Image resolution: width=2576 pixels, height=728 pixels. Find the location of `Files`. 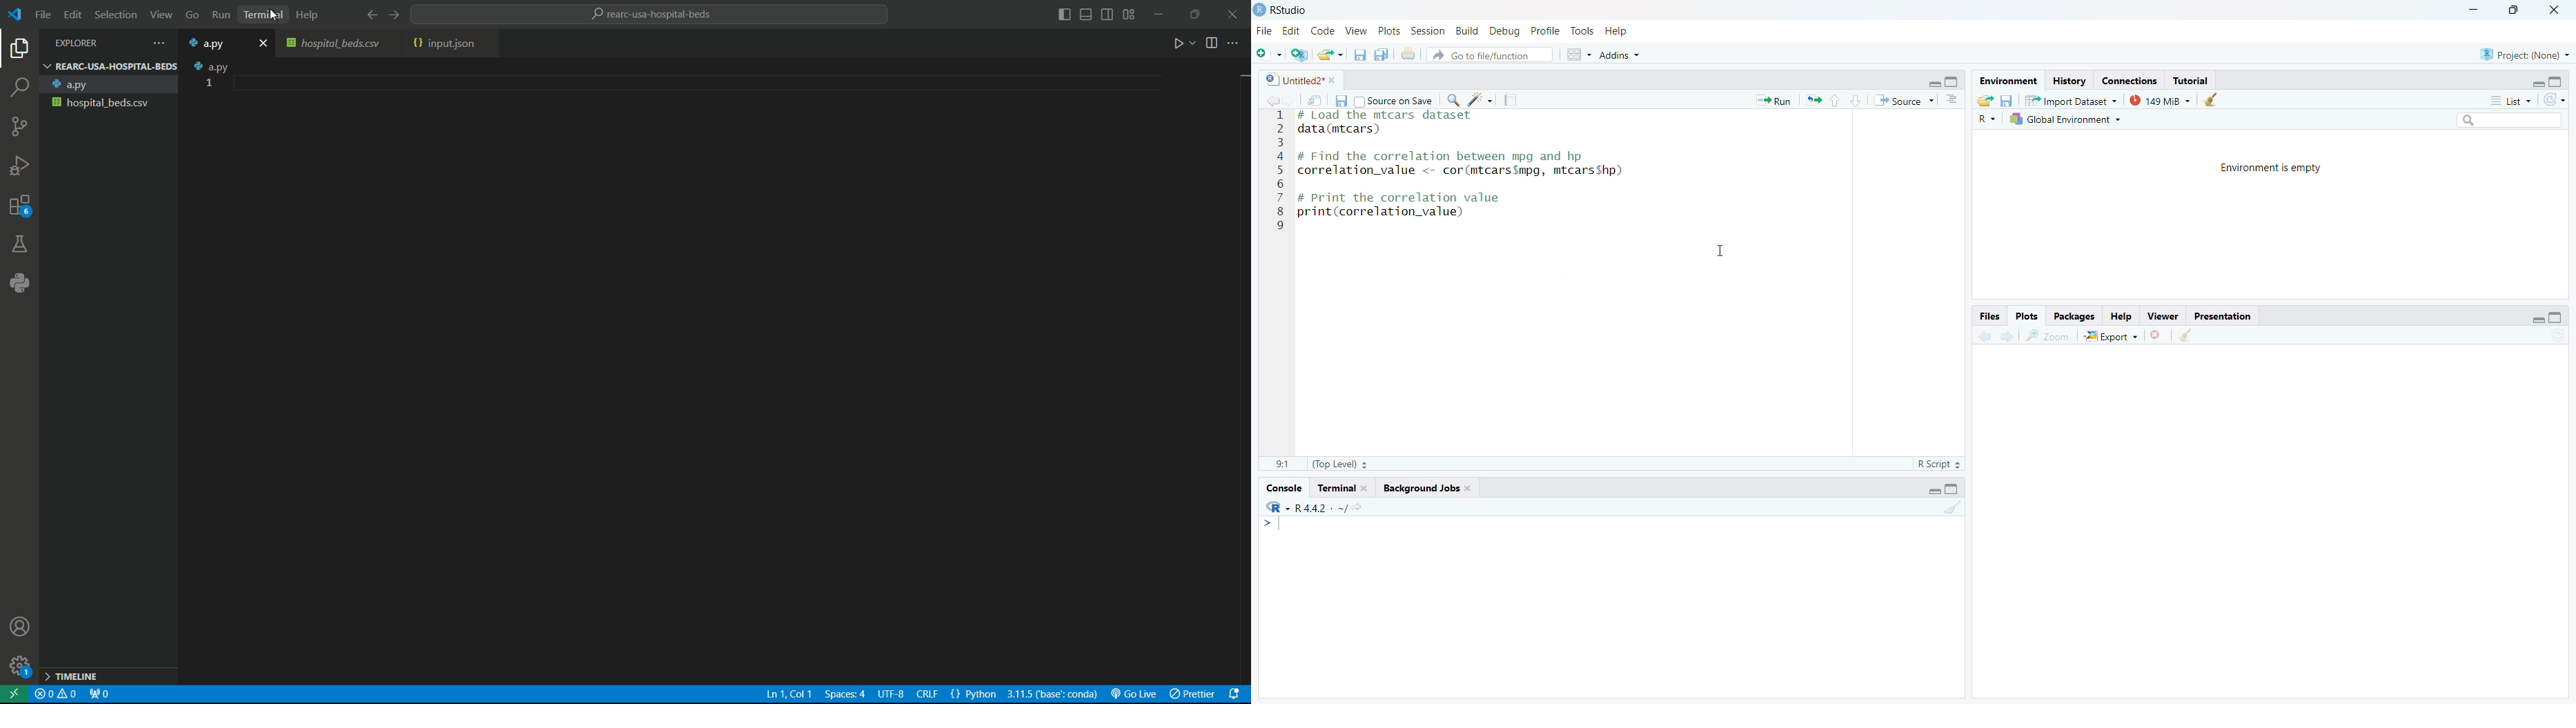

Files is located at coordinates (1990, 317).